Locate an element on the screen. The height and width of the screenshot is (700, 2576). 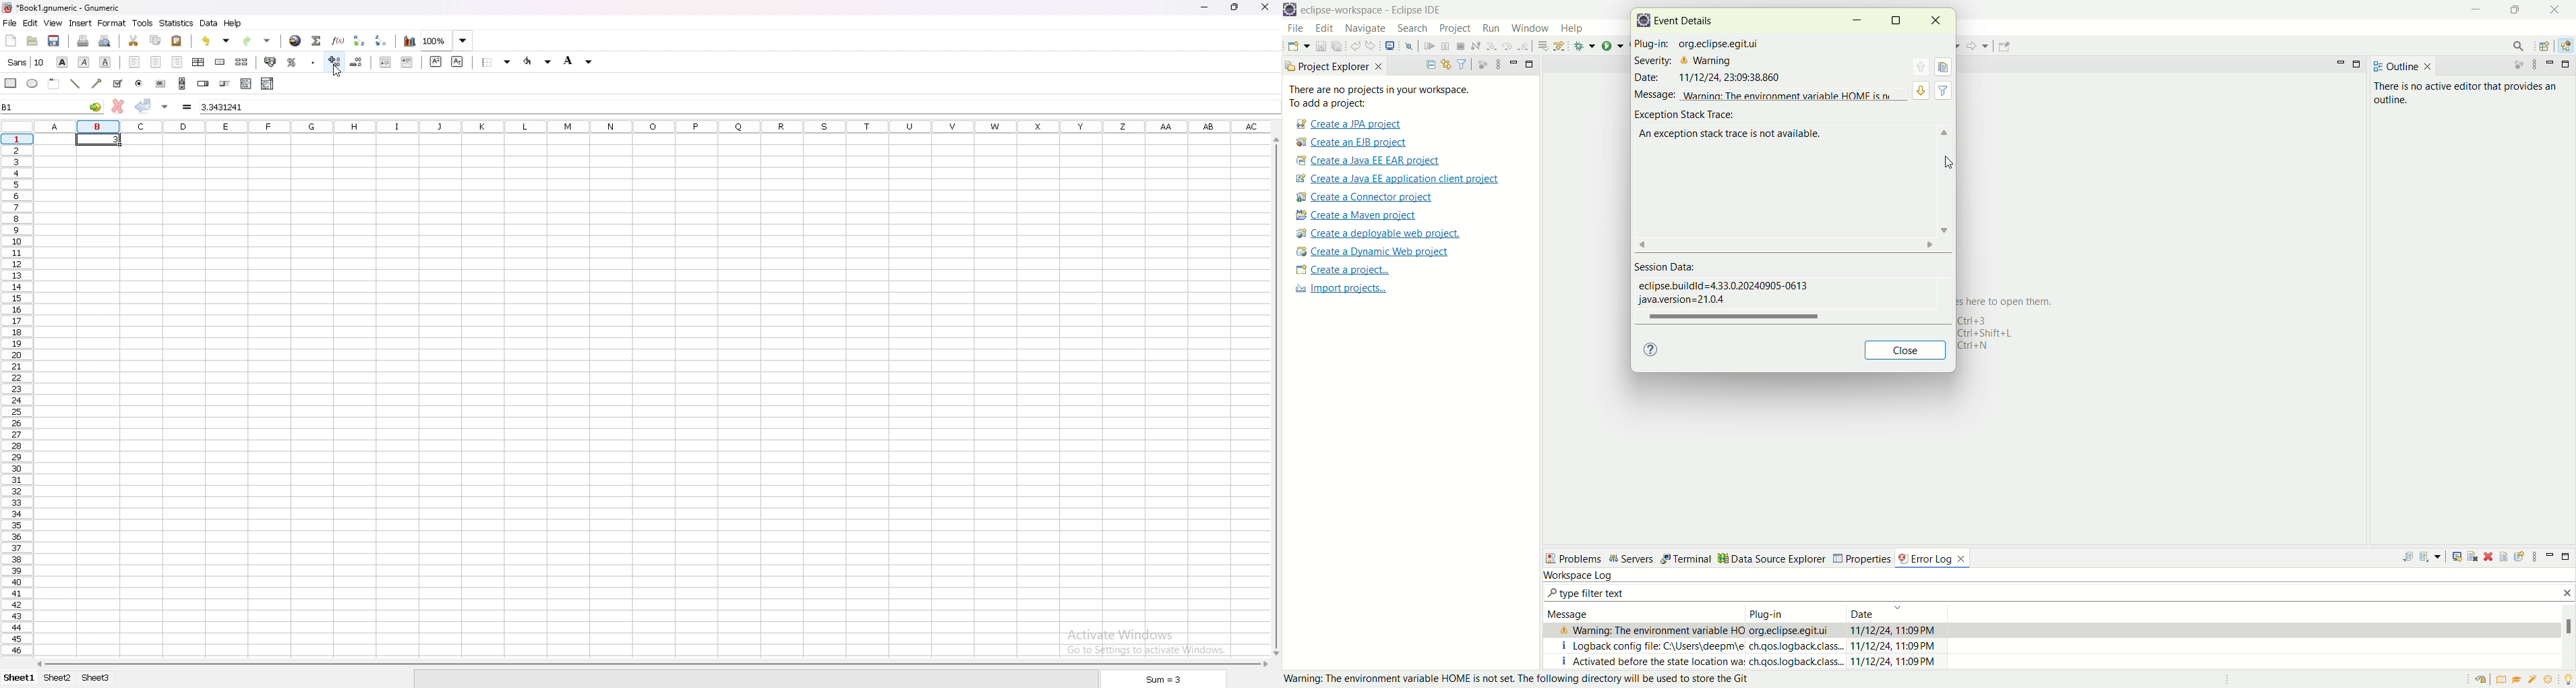
input is located at coordinates (226, 107).